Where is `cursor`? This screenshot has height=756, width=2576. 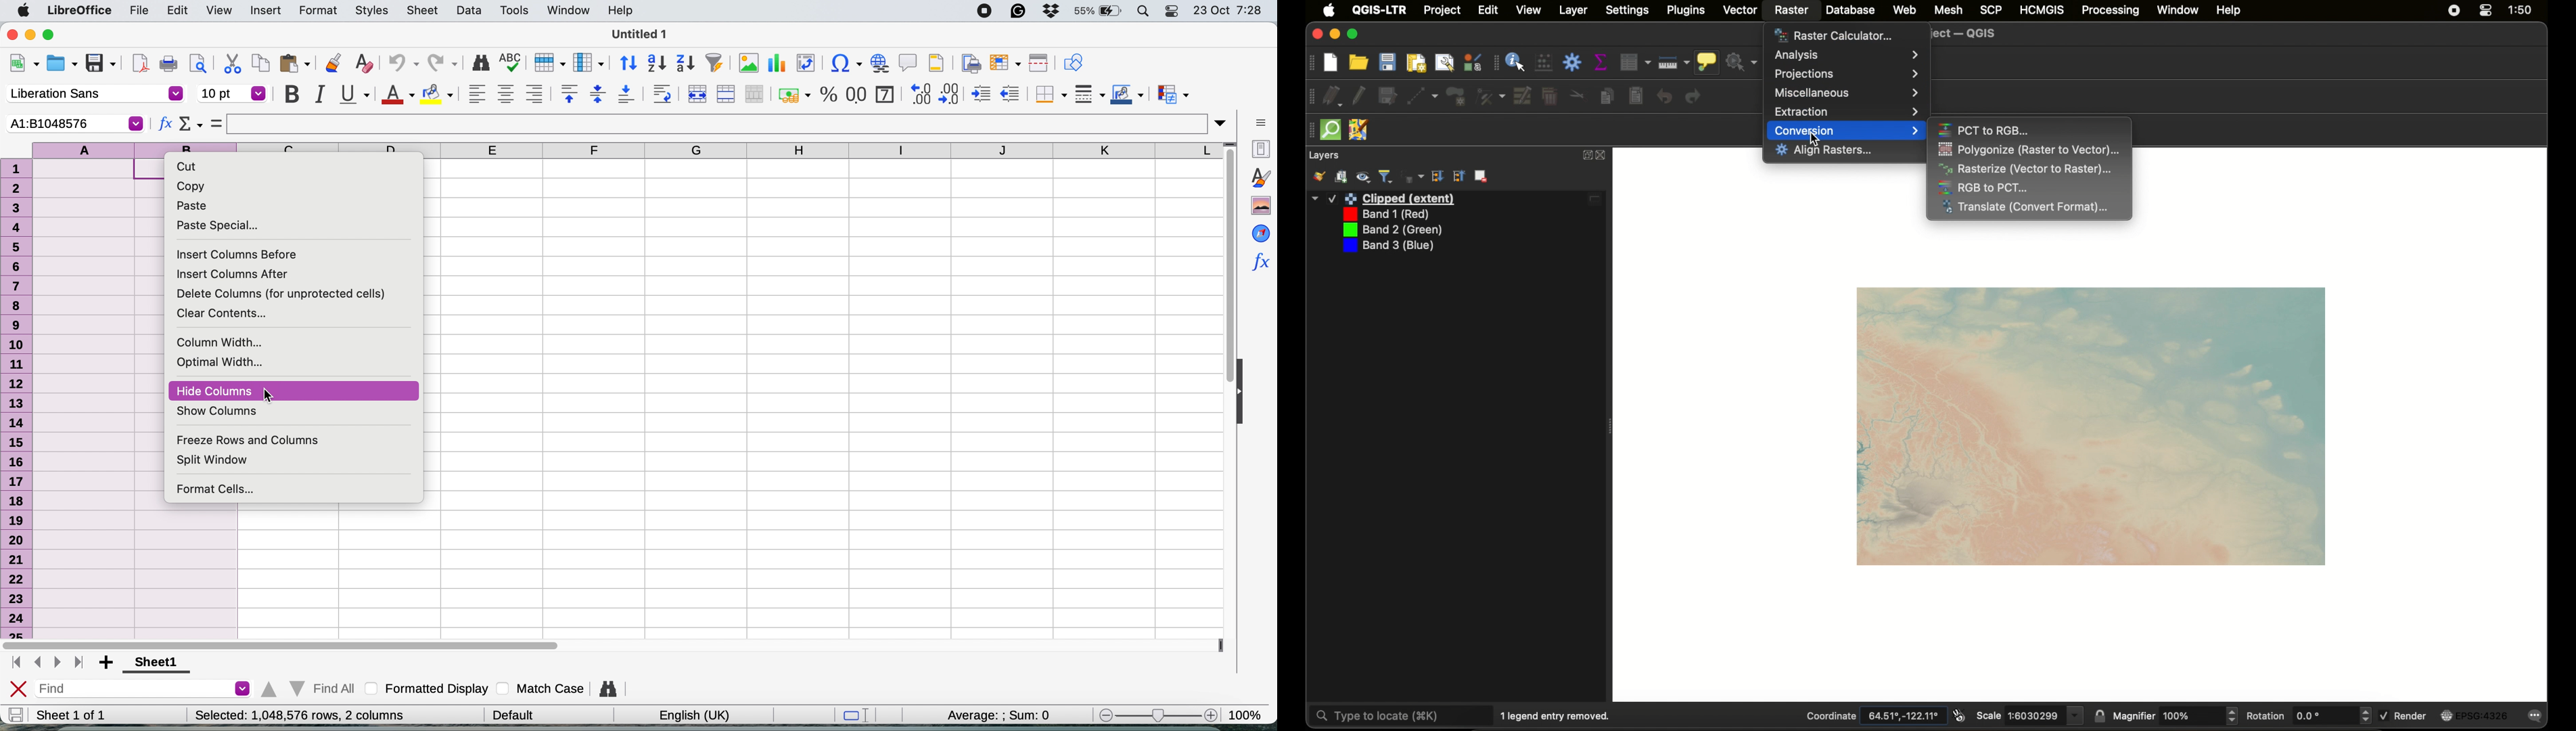 cursor is located at coordinates (271, 396).